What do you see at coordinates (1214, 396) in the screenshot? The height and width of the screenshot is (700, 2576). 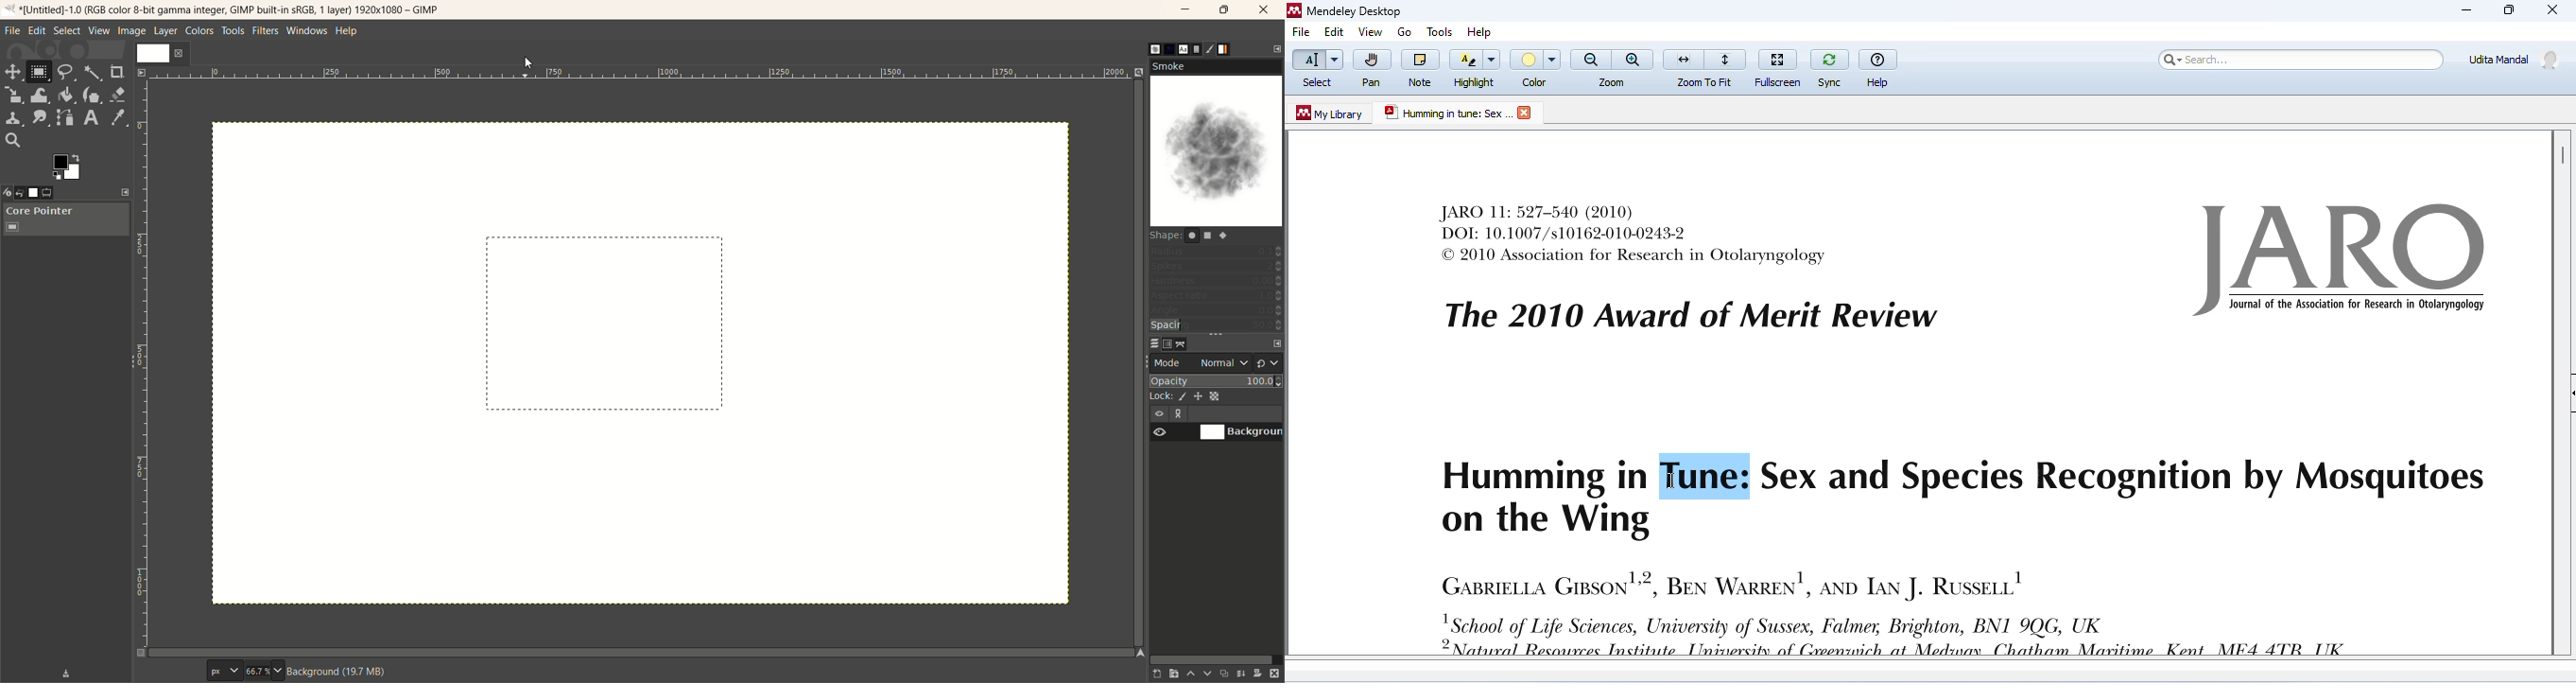 I see `lock alpha channel` at bounding box center [1214, 396].